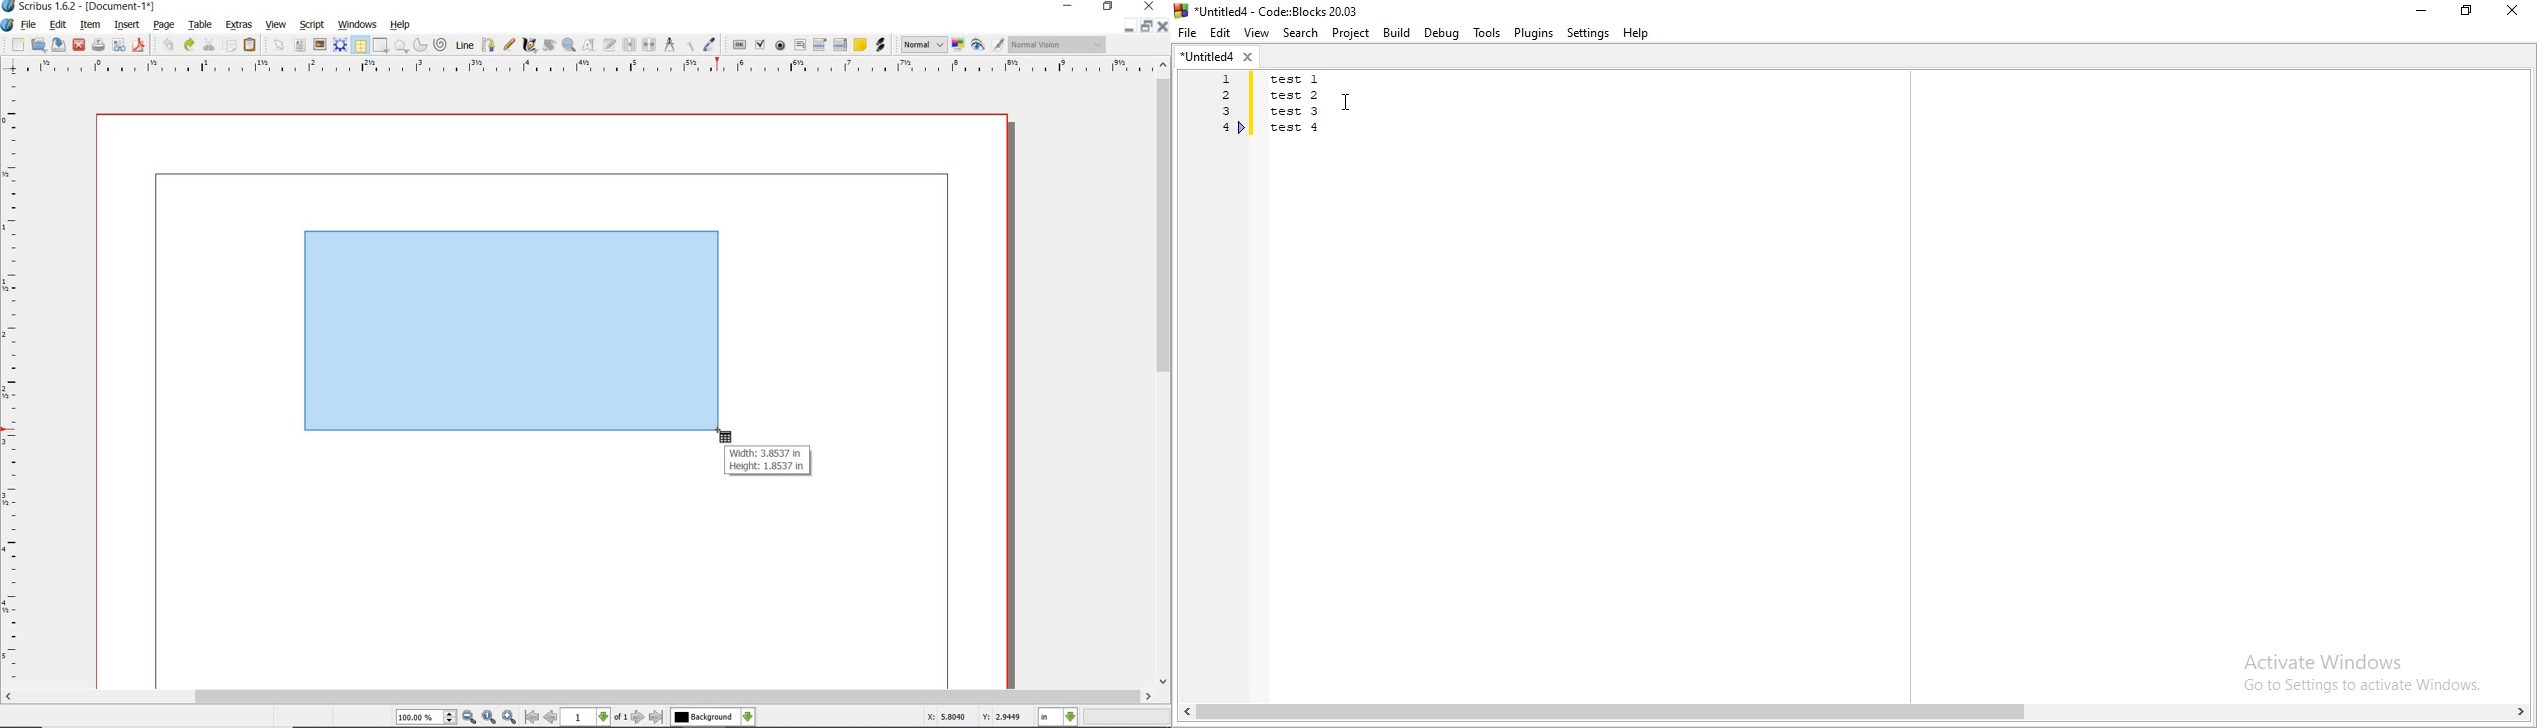 Image resolution: width=2548 pixels, height=728 pixels. What do you see at coordinates (441, 45) in the screenshot?
I see `spiral` at bounding box center [441, 45].